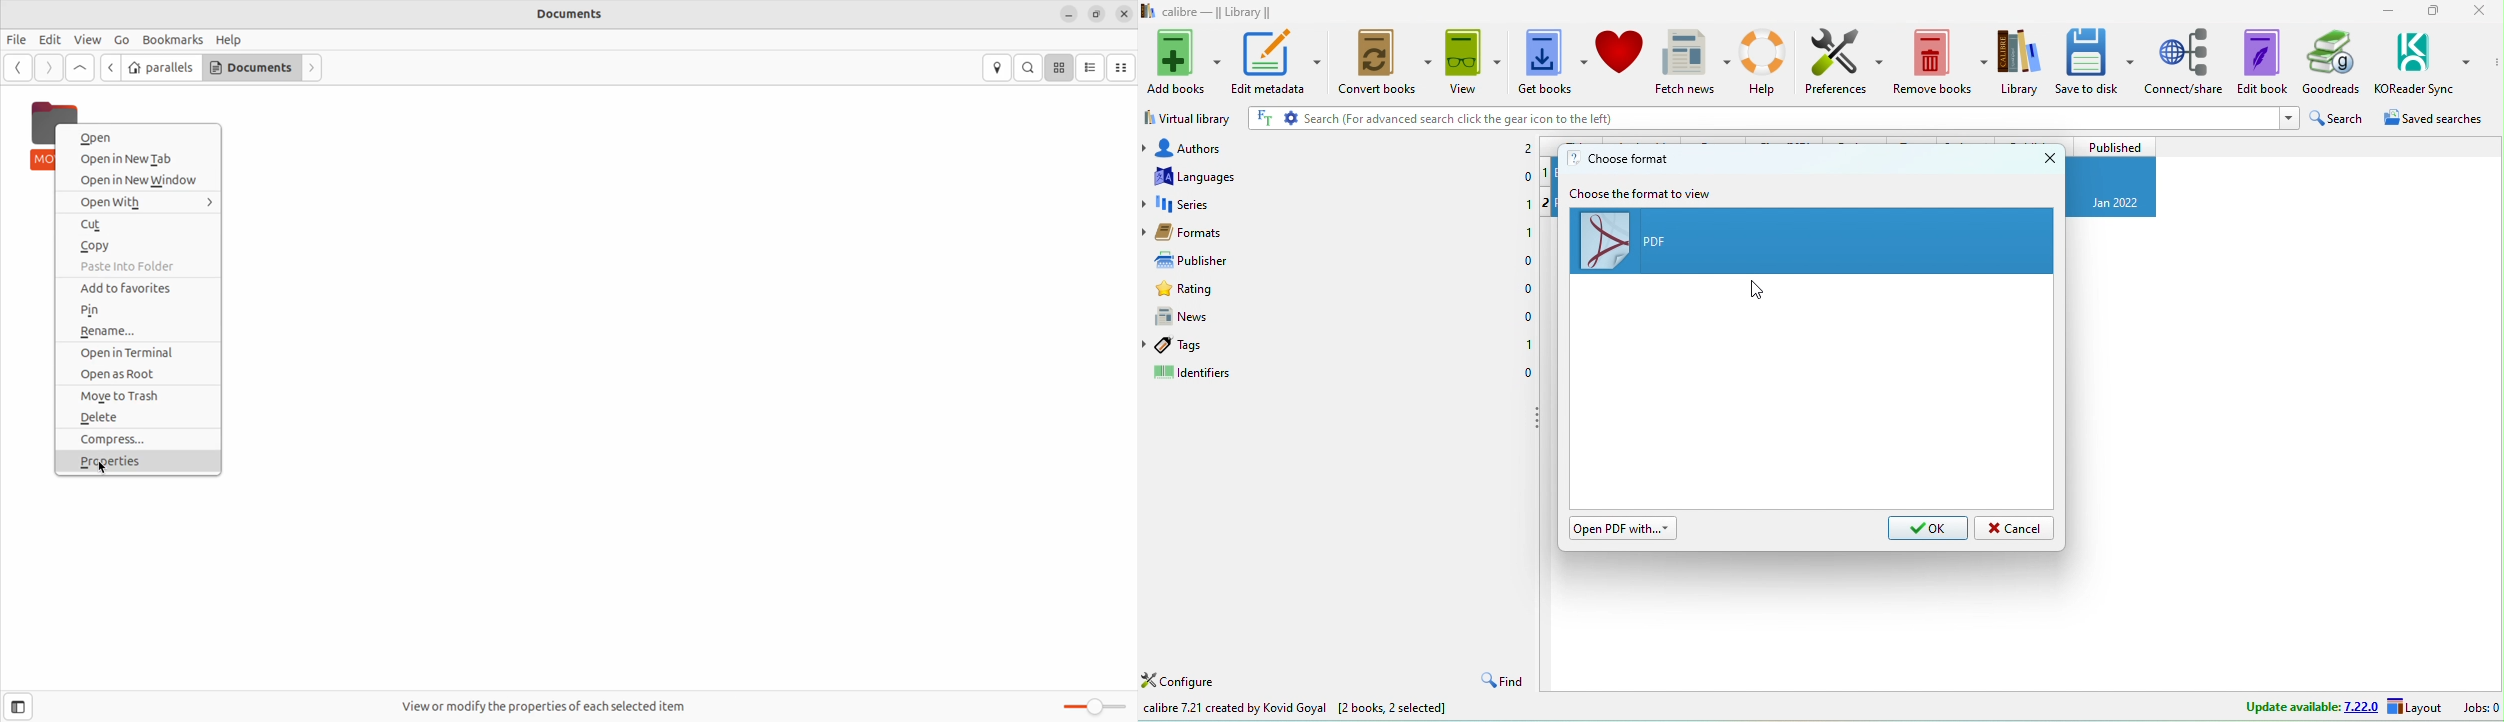 The width and height of the screenshot is (2520, 728). I want to click on publisher, so click(1214, 259).